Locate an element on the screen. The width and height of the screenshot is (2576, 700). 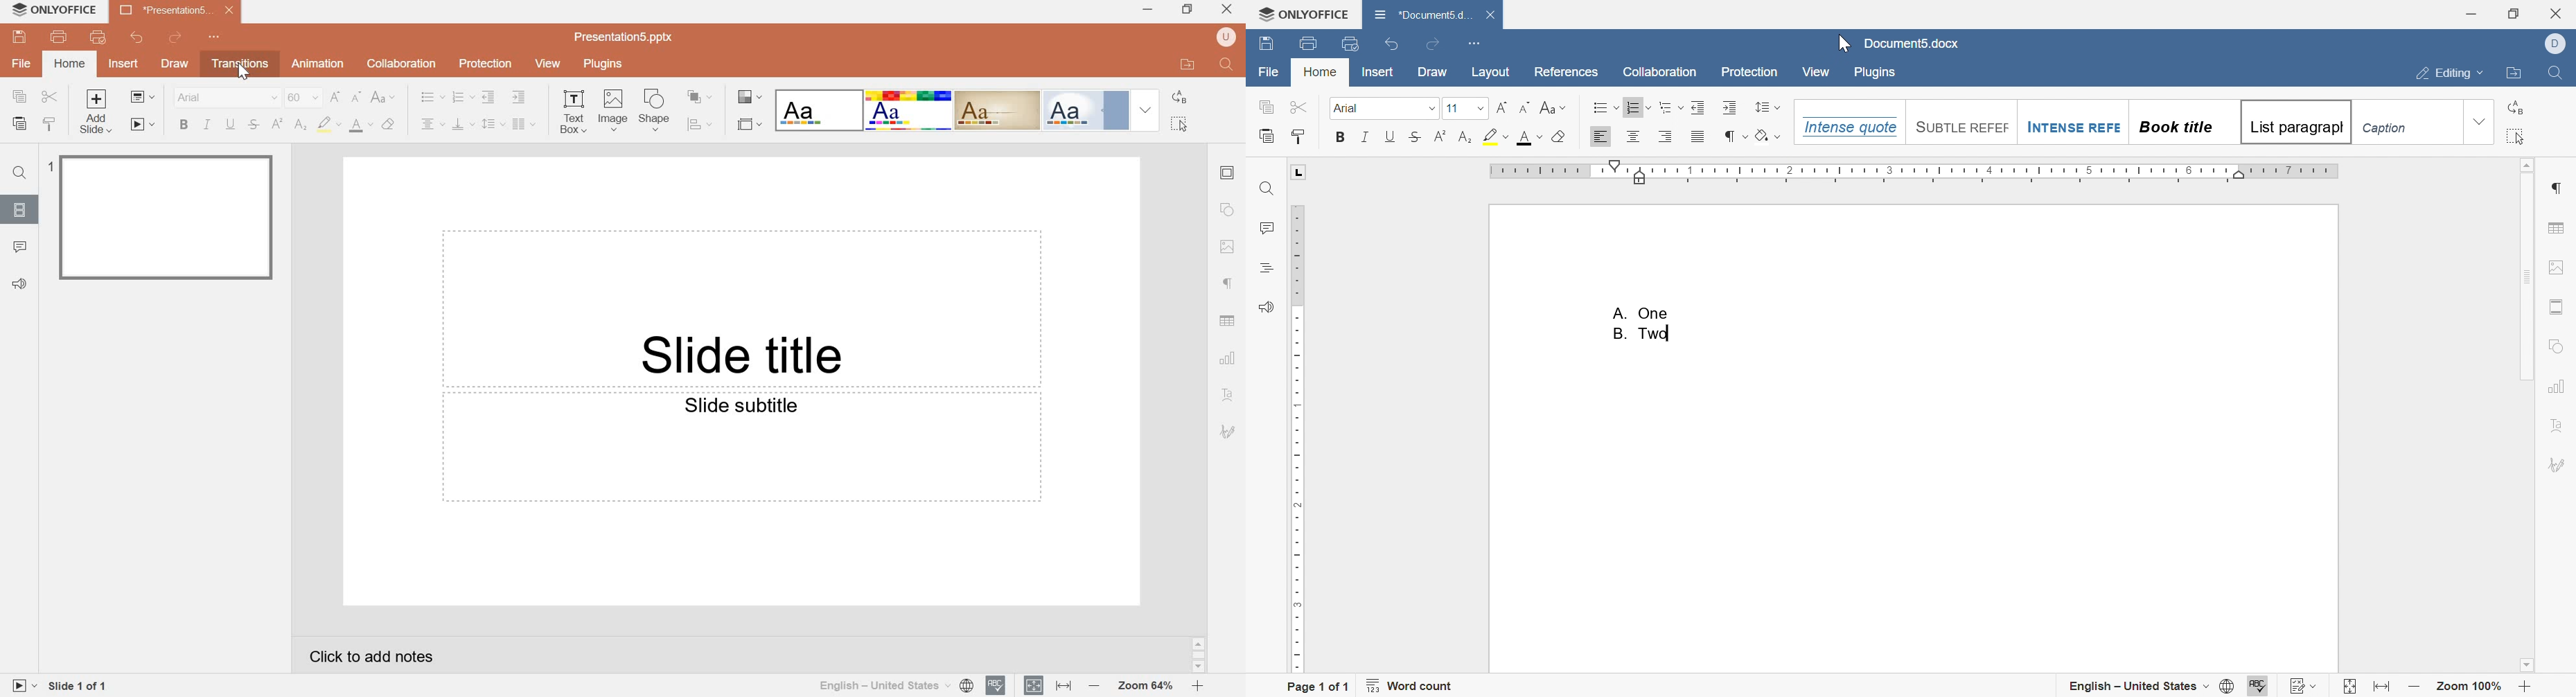
spell checking is located at coordinates (2258, 686).